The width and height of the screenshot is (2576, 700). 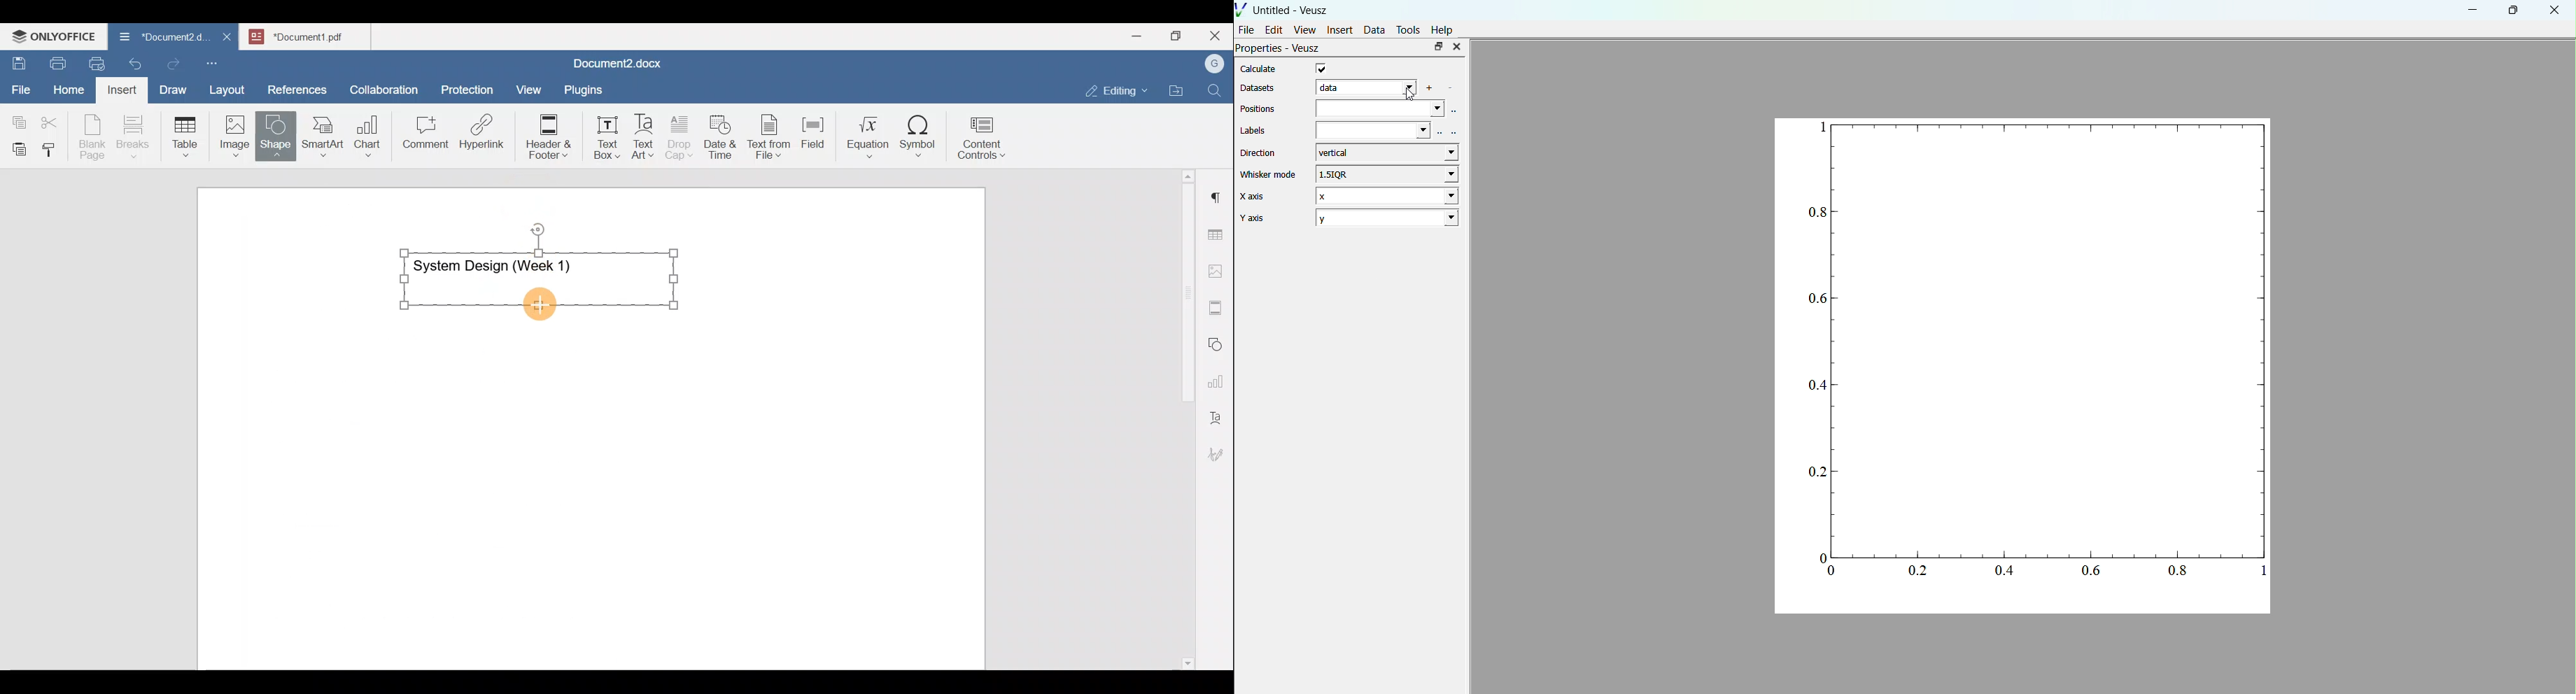 I want to click on Maximize, so click(x=1180, y=36).